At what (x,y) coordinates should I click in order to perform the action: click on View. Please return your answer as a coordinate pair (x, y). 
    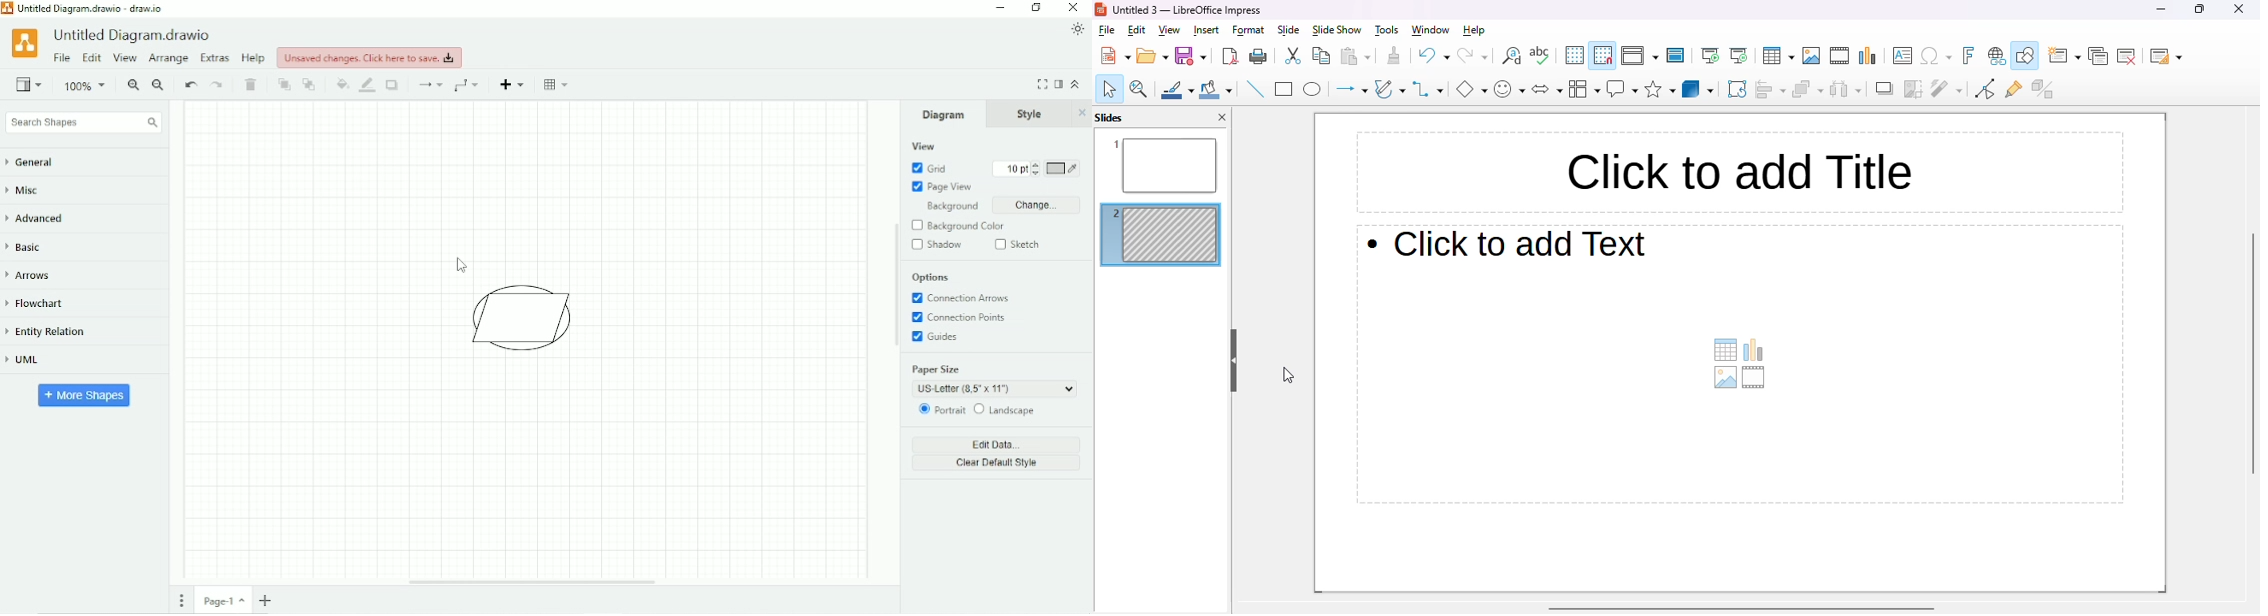
    Looking at the image, I should click on (29, 83).